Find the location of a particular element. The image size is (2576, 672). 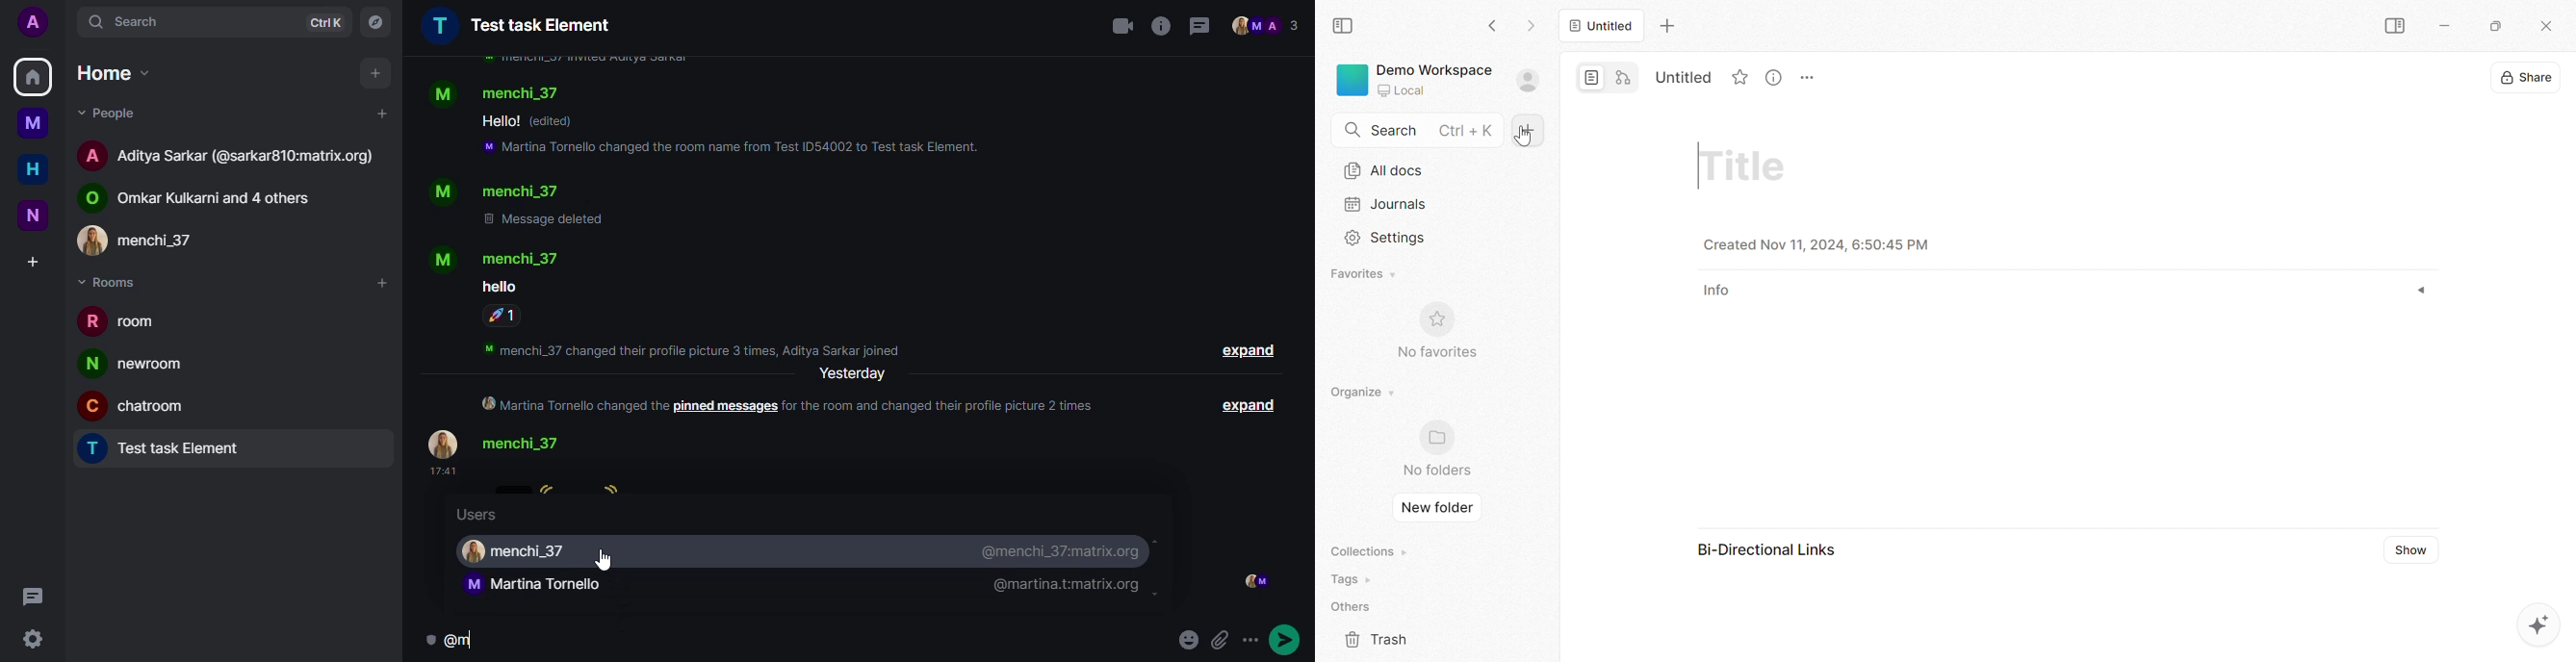

search is located at coordinates (144, 18).